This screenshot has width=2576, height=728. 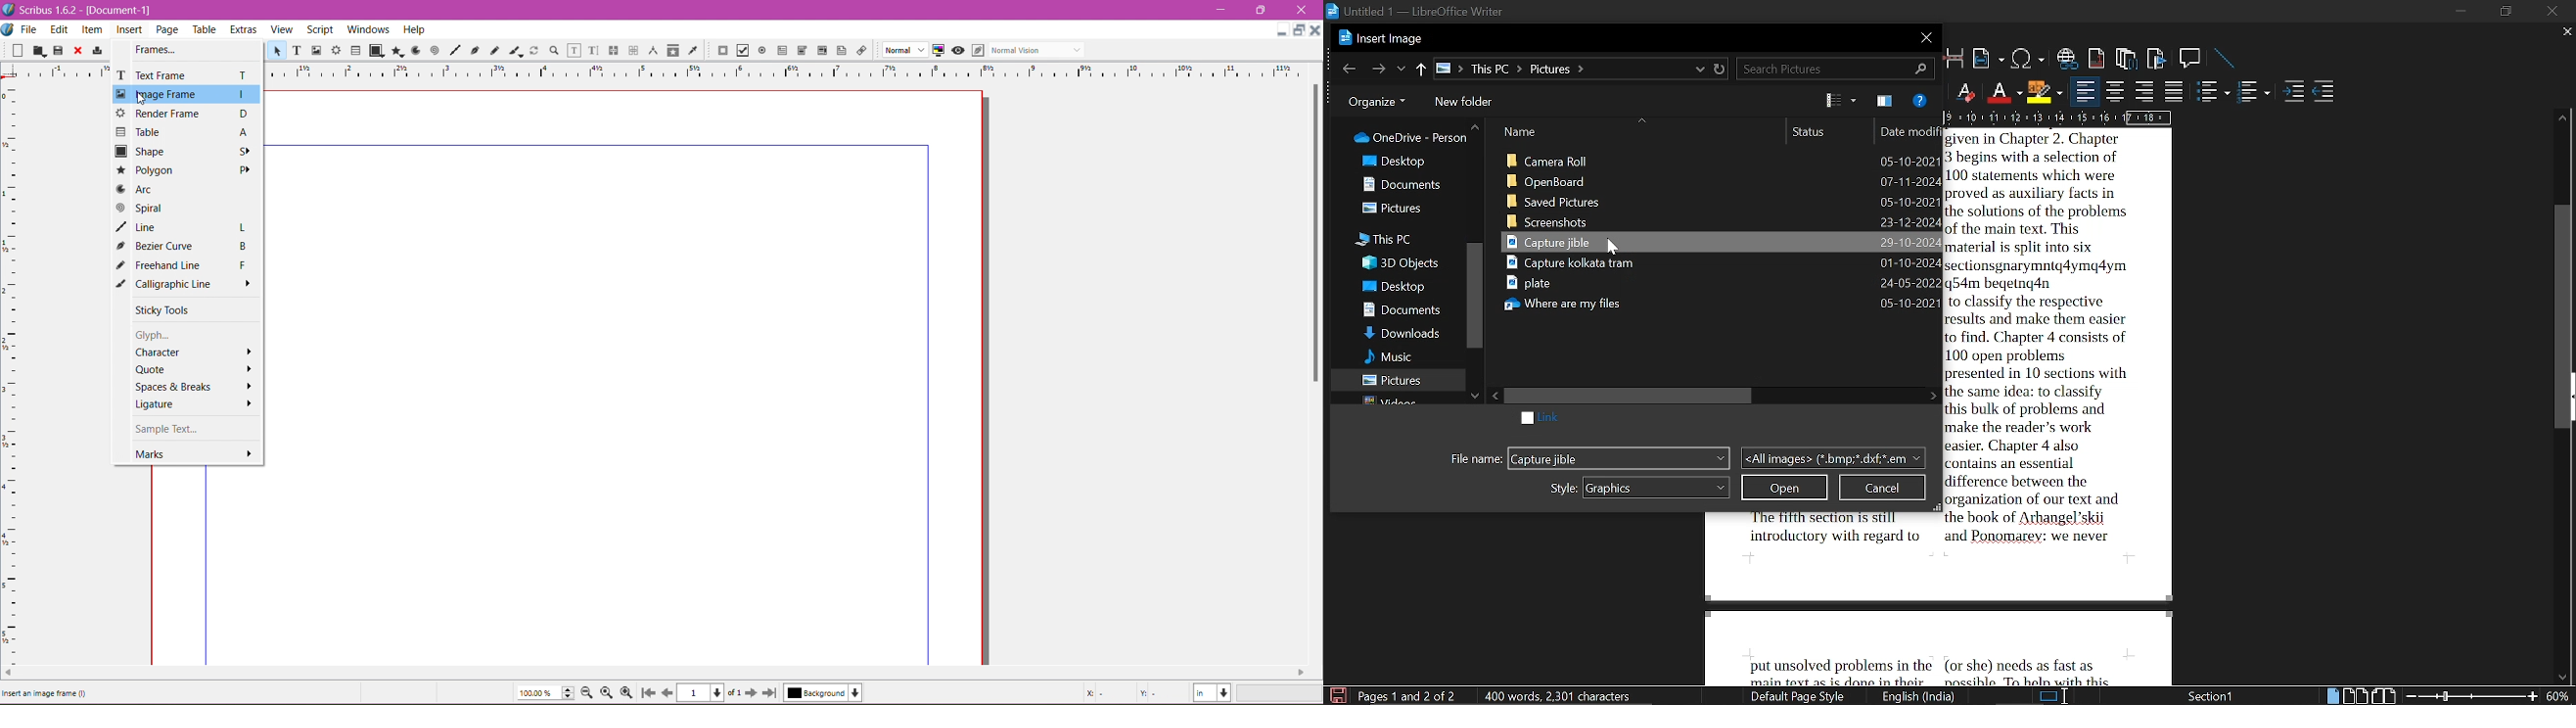 What do you see at coordinates (188, 170) in the screenshot?
I see `Polygon` at bounding box center [188, 170].